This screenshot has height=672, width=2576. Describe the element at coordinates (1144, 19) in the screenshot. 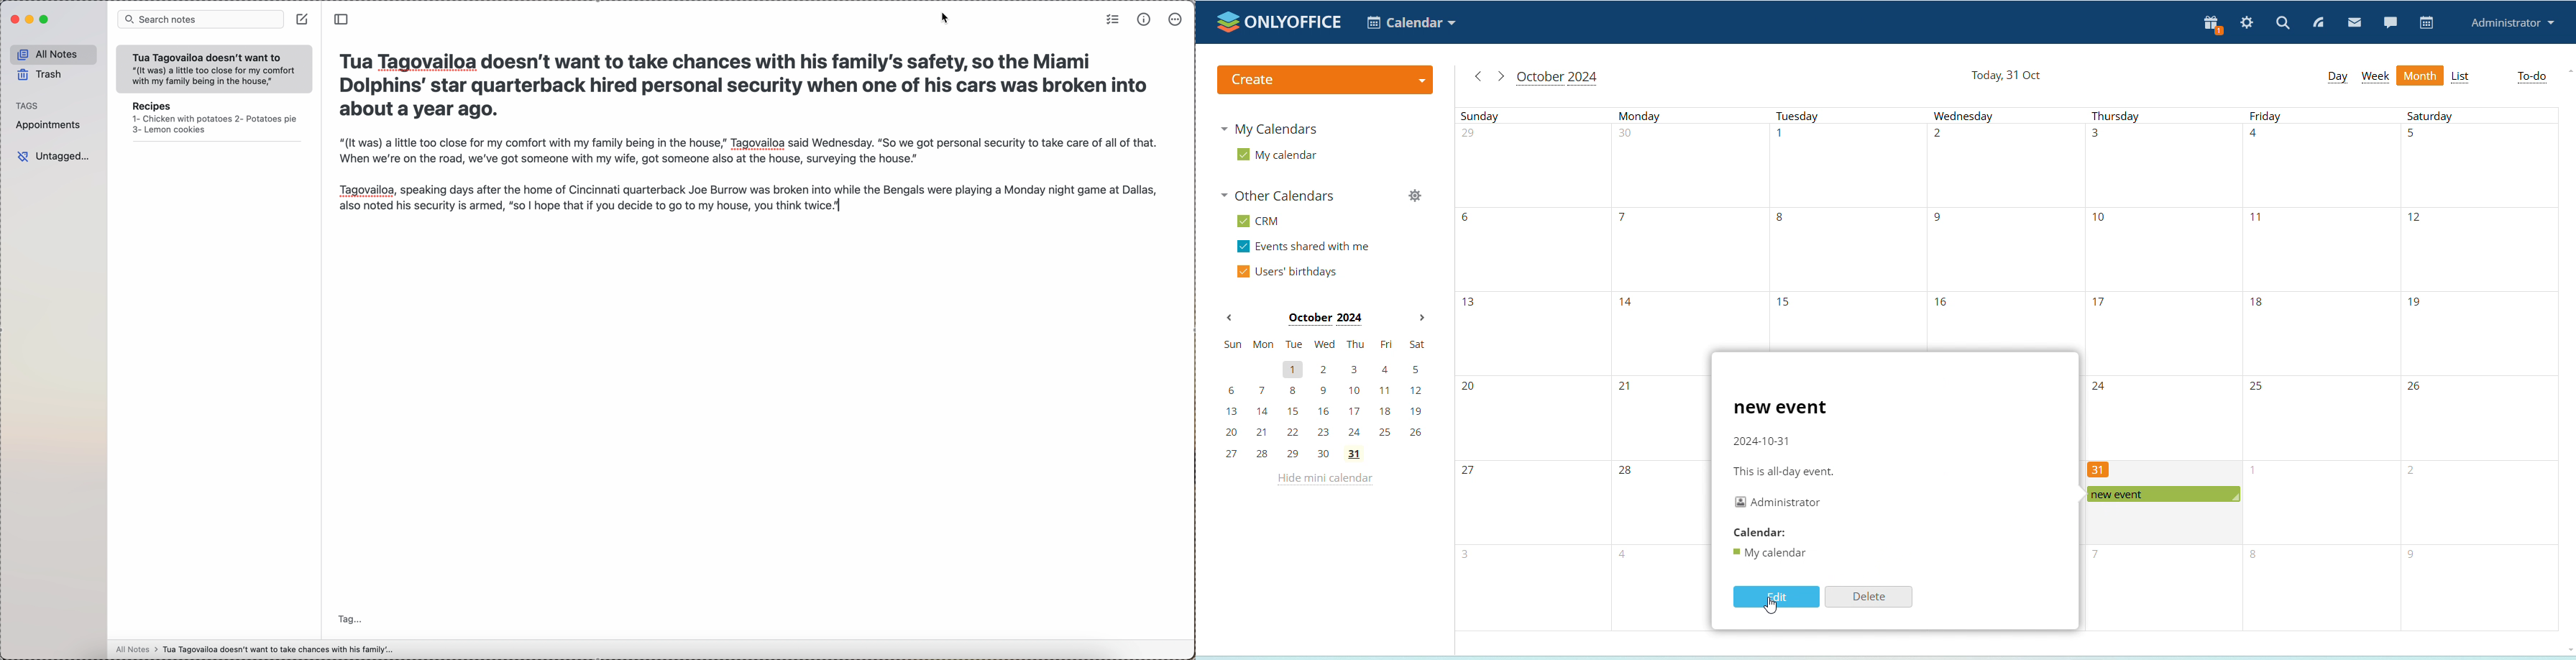

I see `metrics` at that location.